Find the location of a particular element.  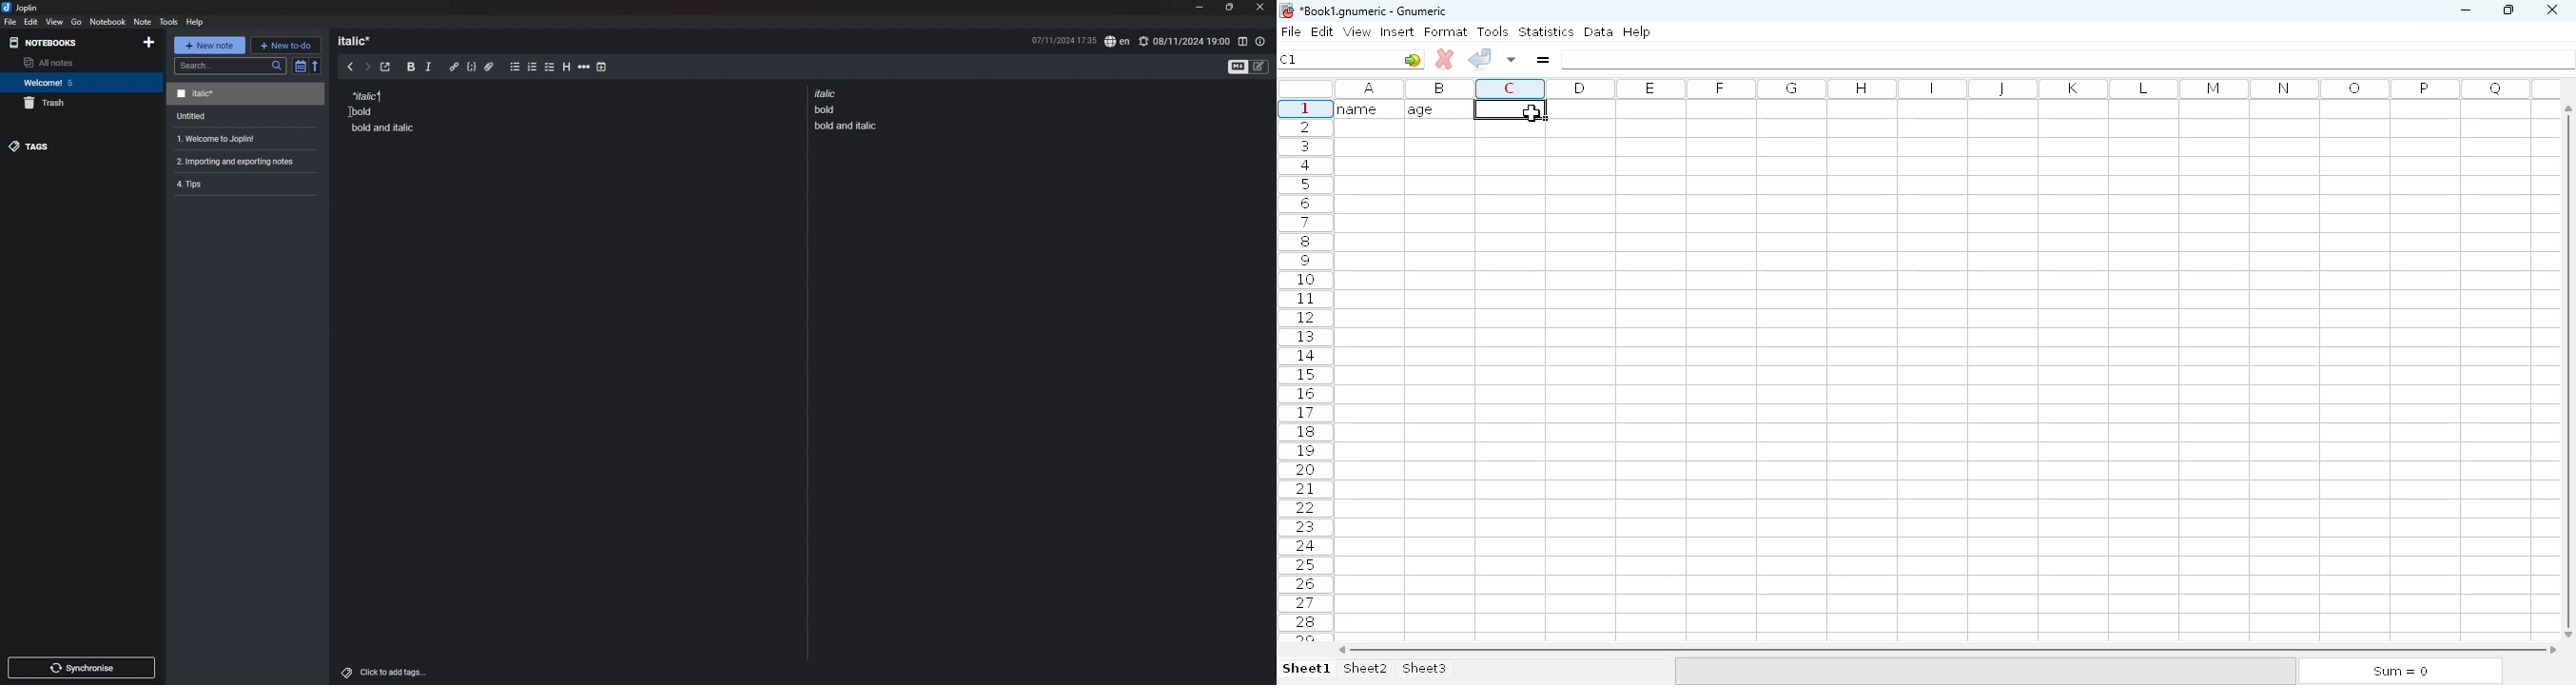

edit is located at coordinates (31, 21).